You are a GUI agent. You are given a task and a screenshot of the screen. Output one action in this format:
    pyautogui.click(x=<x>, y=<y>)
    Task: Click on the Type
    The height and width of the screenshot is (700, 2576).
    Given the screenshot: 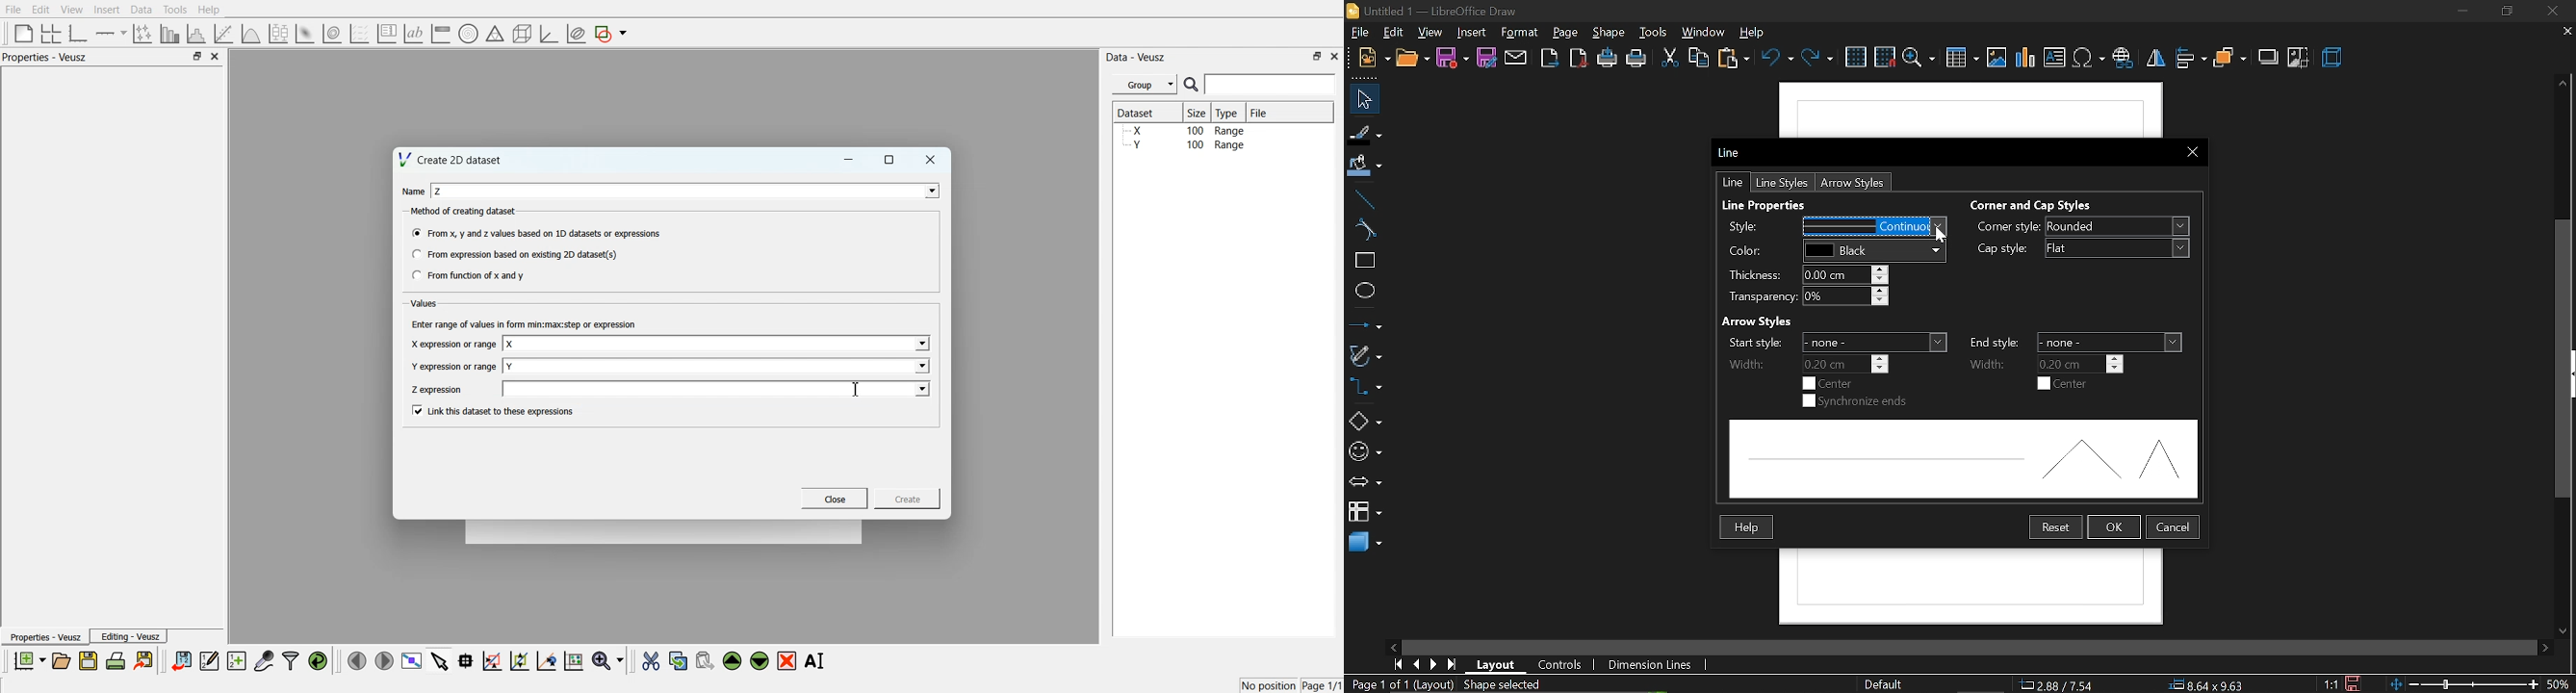 What is the action you would take?
    pyautogui.click(x=1229, y=112)
    